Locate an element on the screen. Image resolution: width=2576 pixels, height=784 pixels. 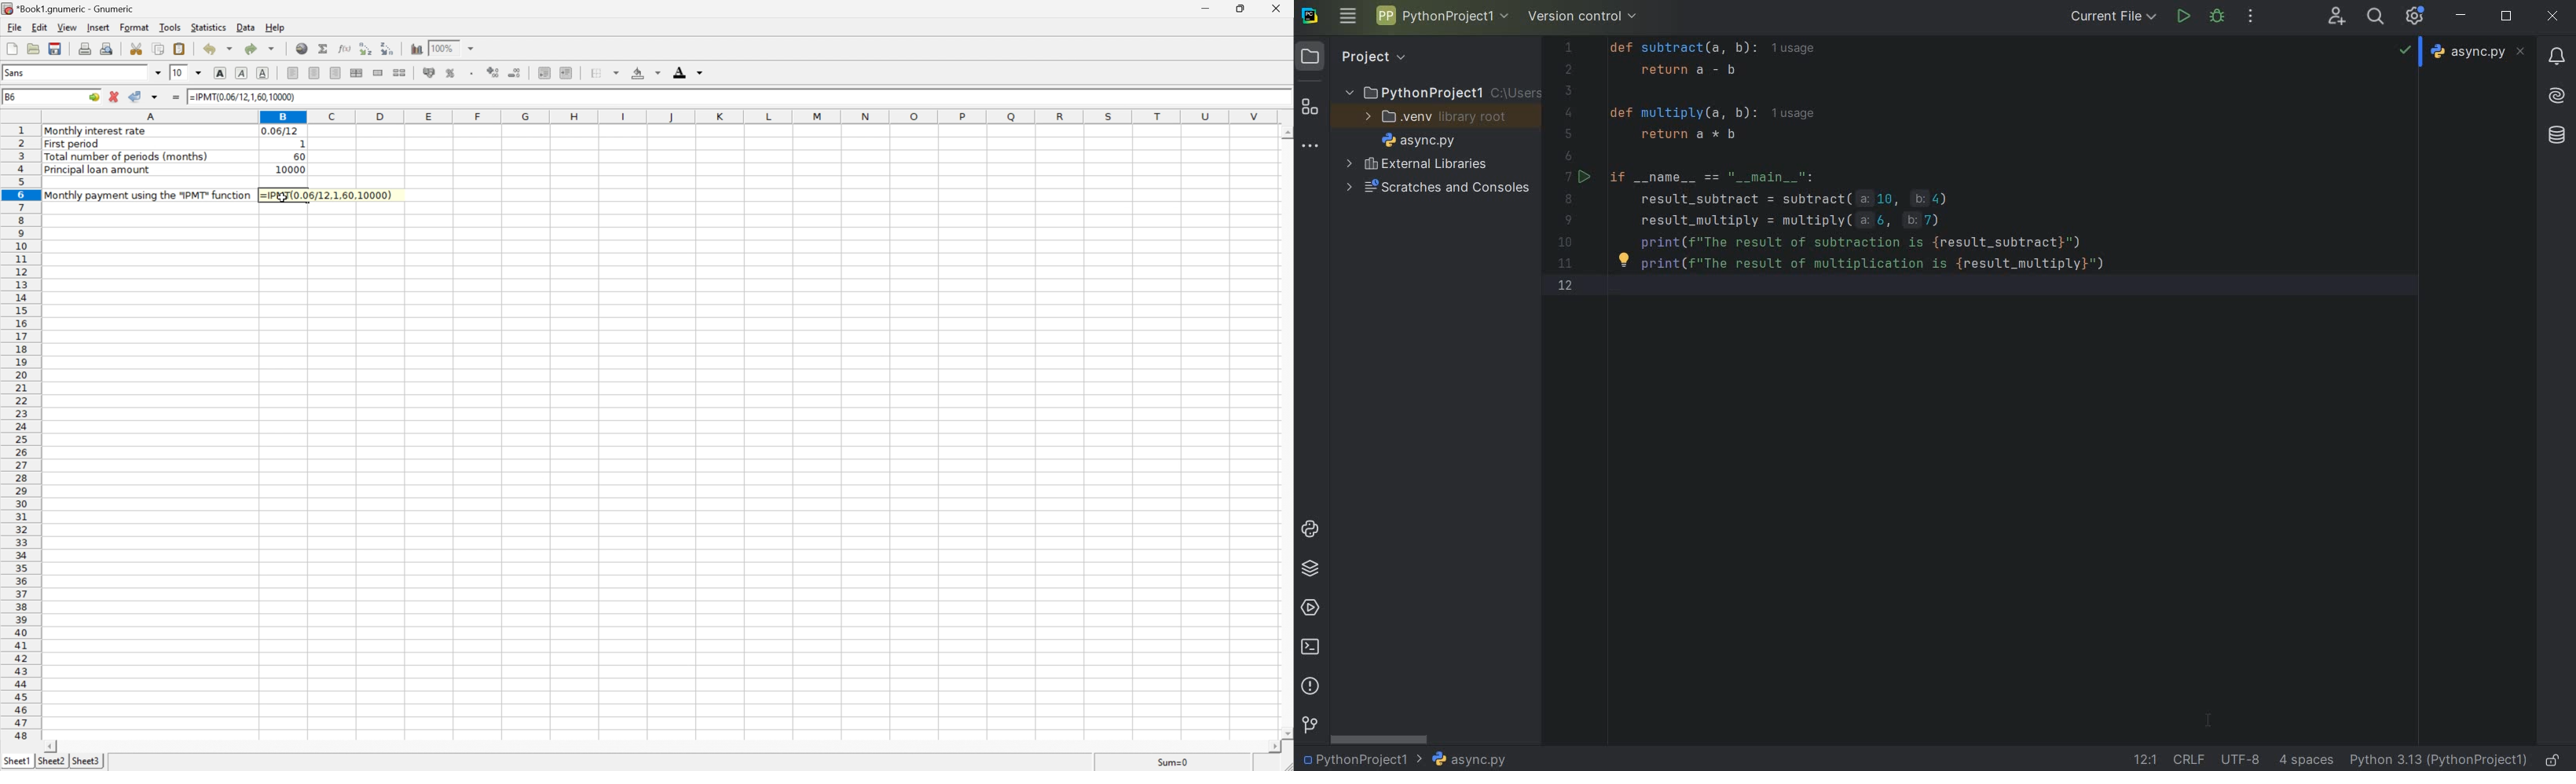
Italic is located at coordinates (244, 72).